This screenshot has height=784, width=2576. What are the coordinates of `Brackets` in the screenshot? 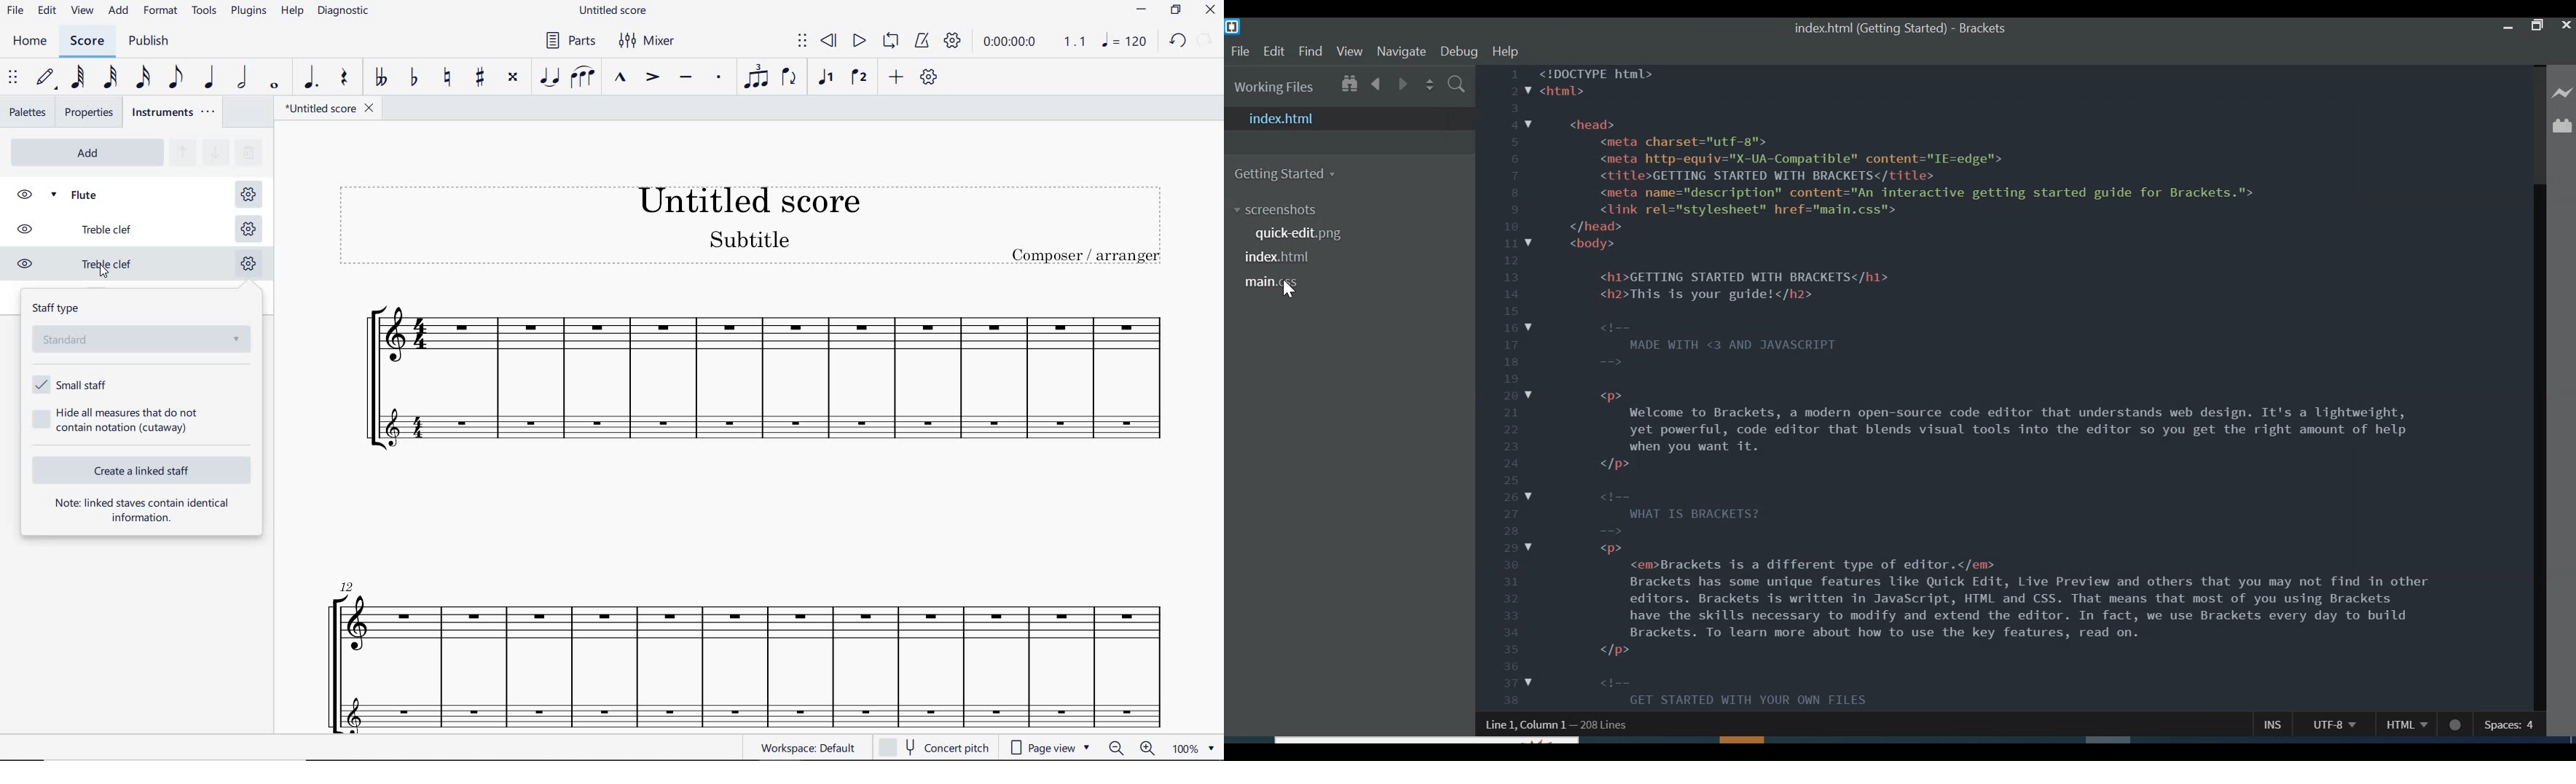 It's located at (1982, 29).